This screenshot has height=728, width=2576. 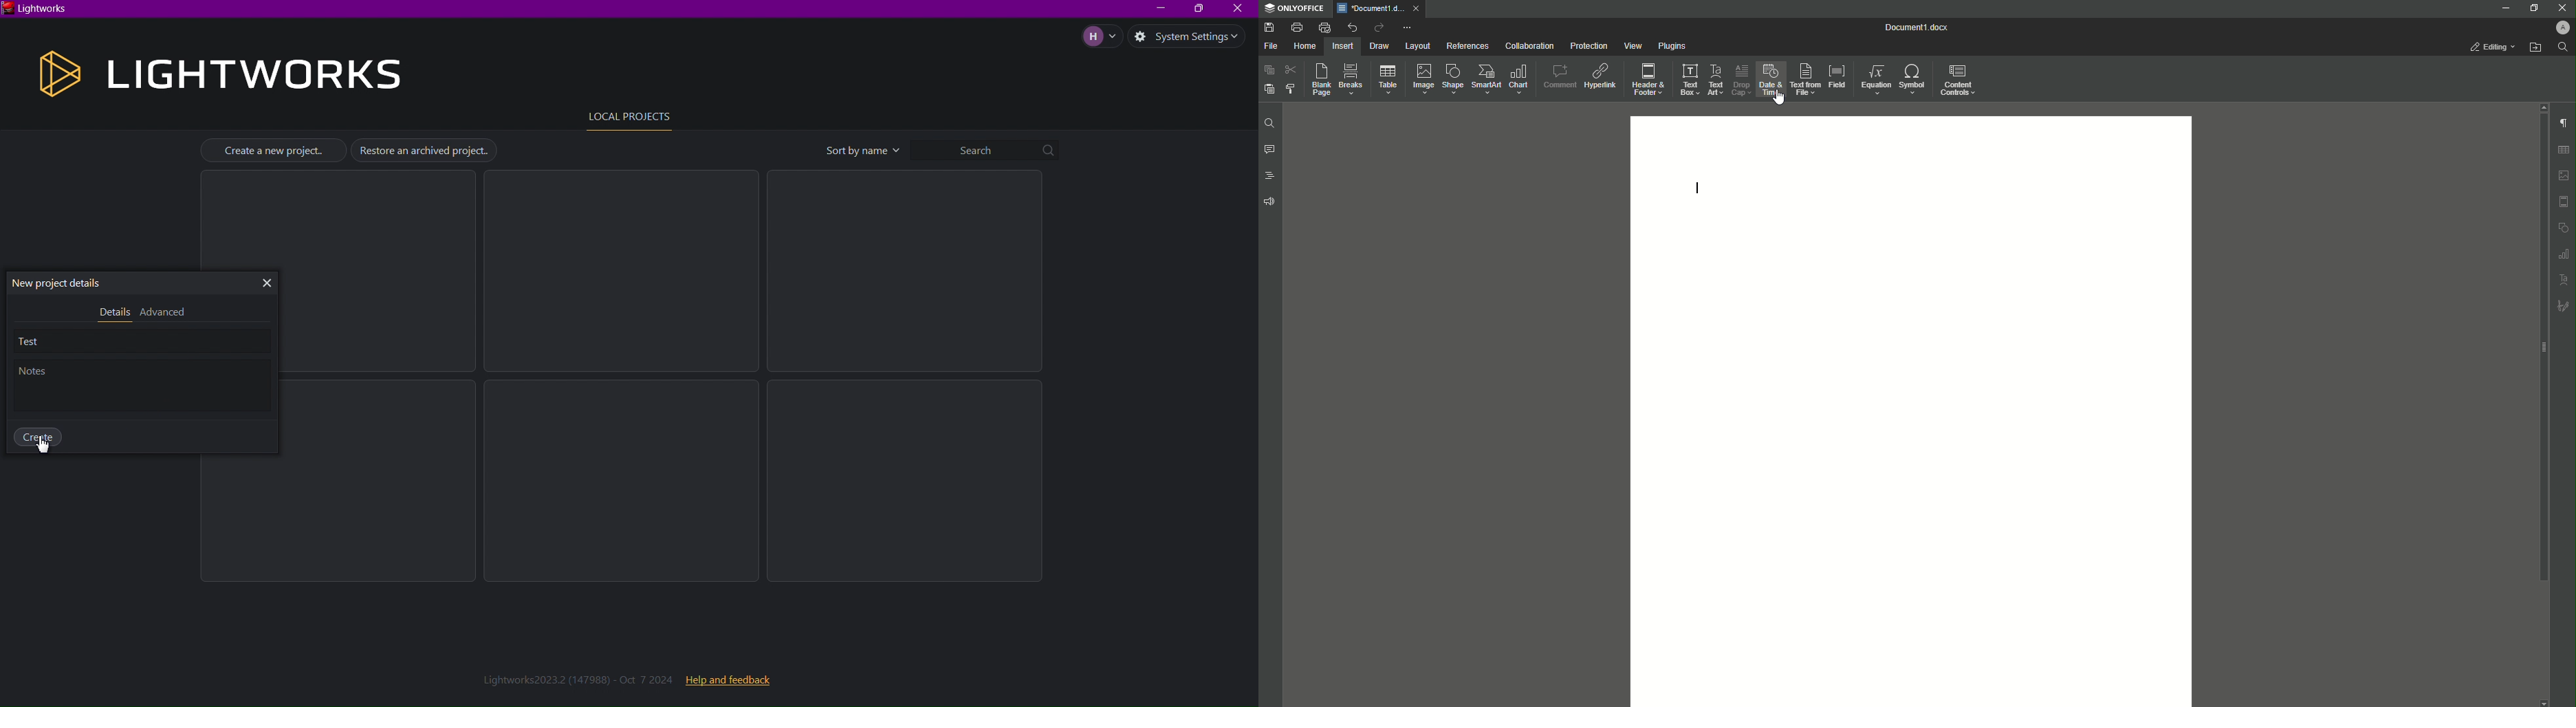 I want to click on Print, so click(x=1296, y=27).